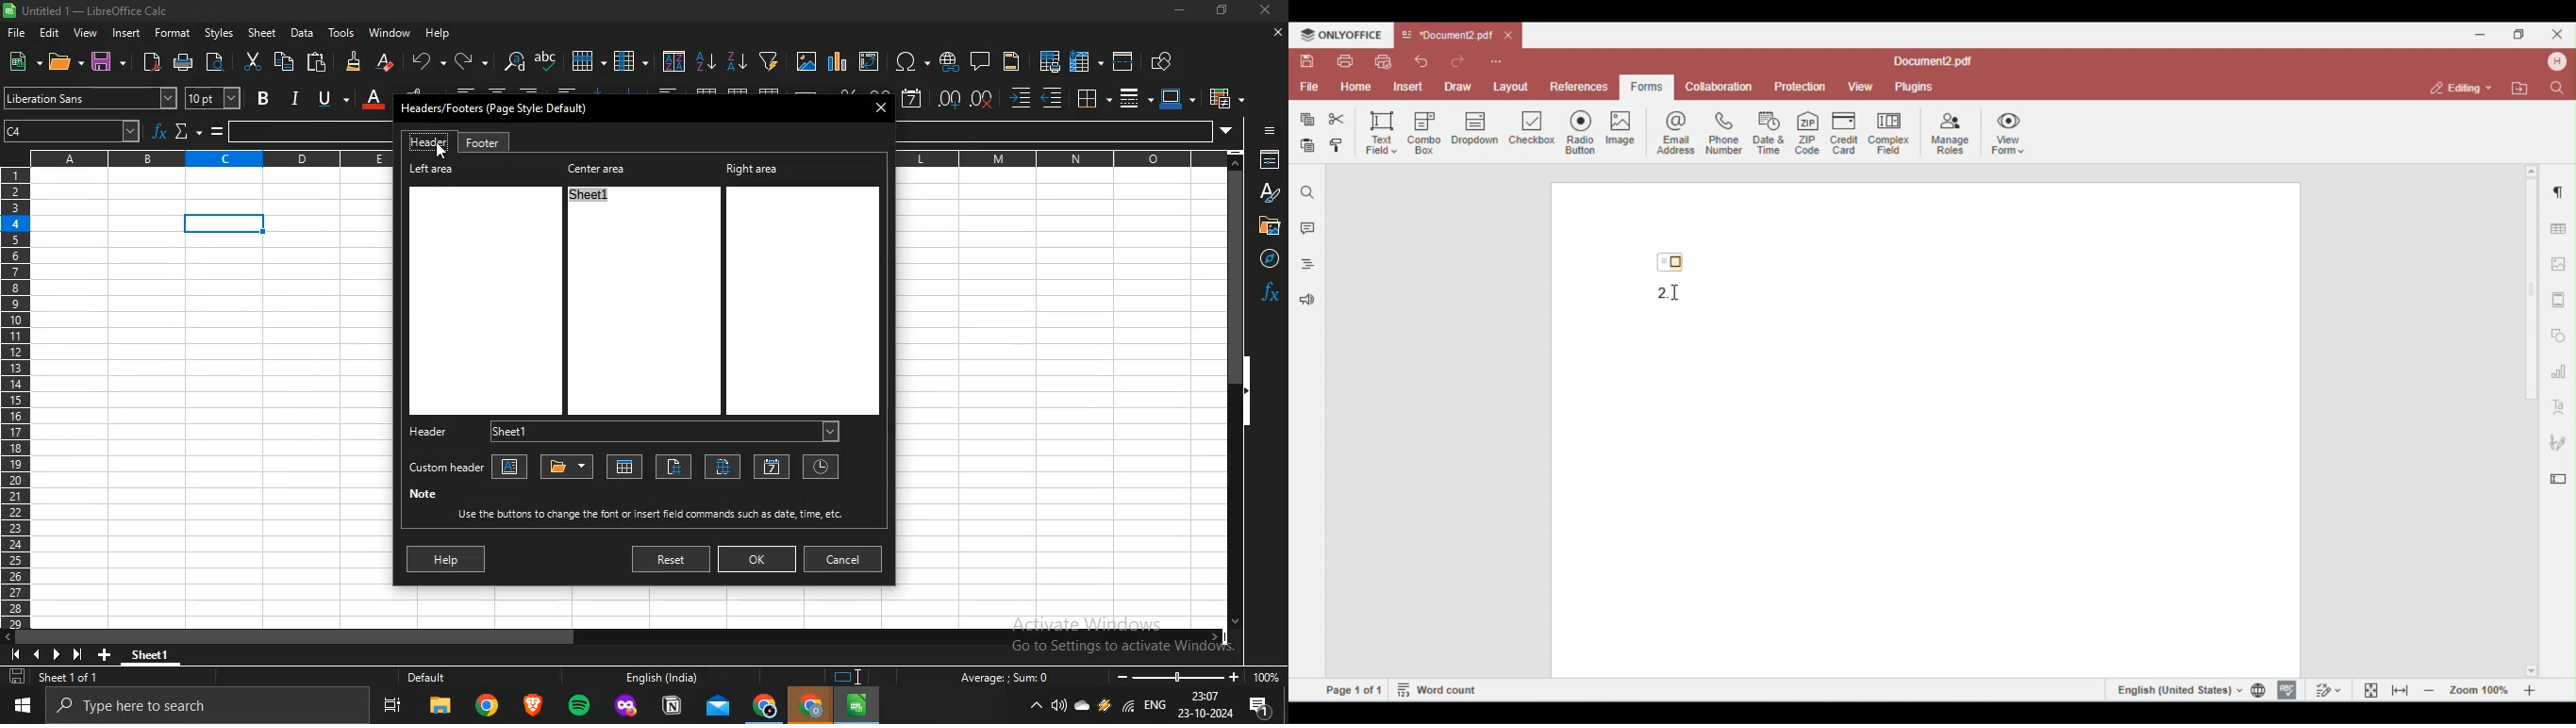  I want to click on sheet, so click(263, 33).